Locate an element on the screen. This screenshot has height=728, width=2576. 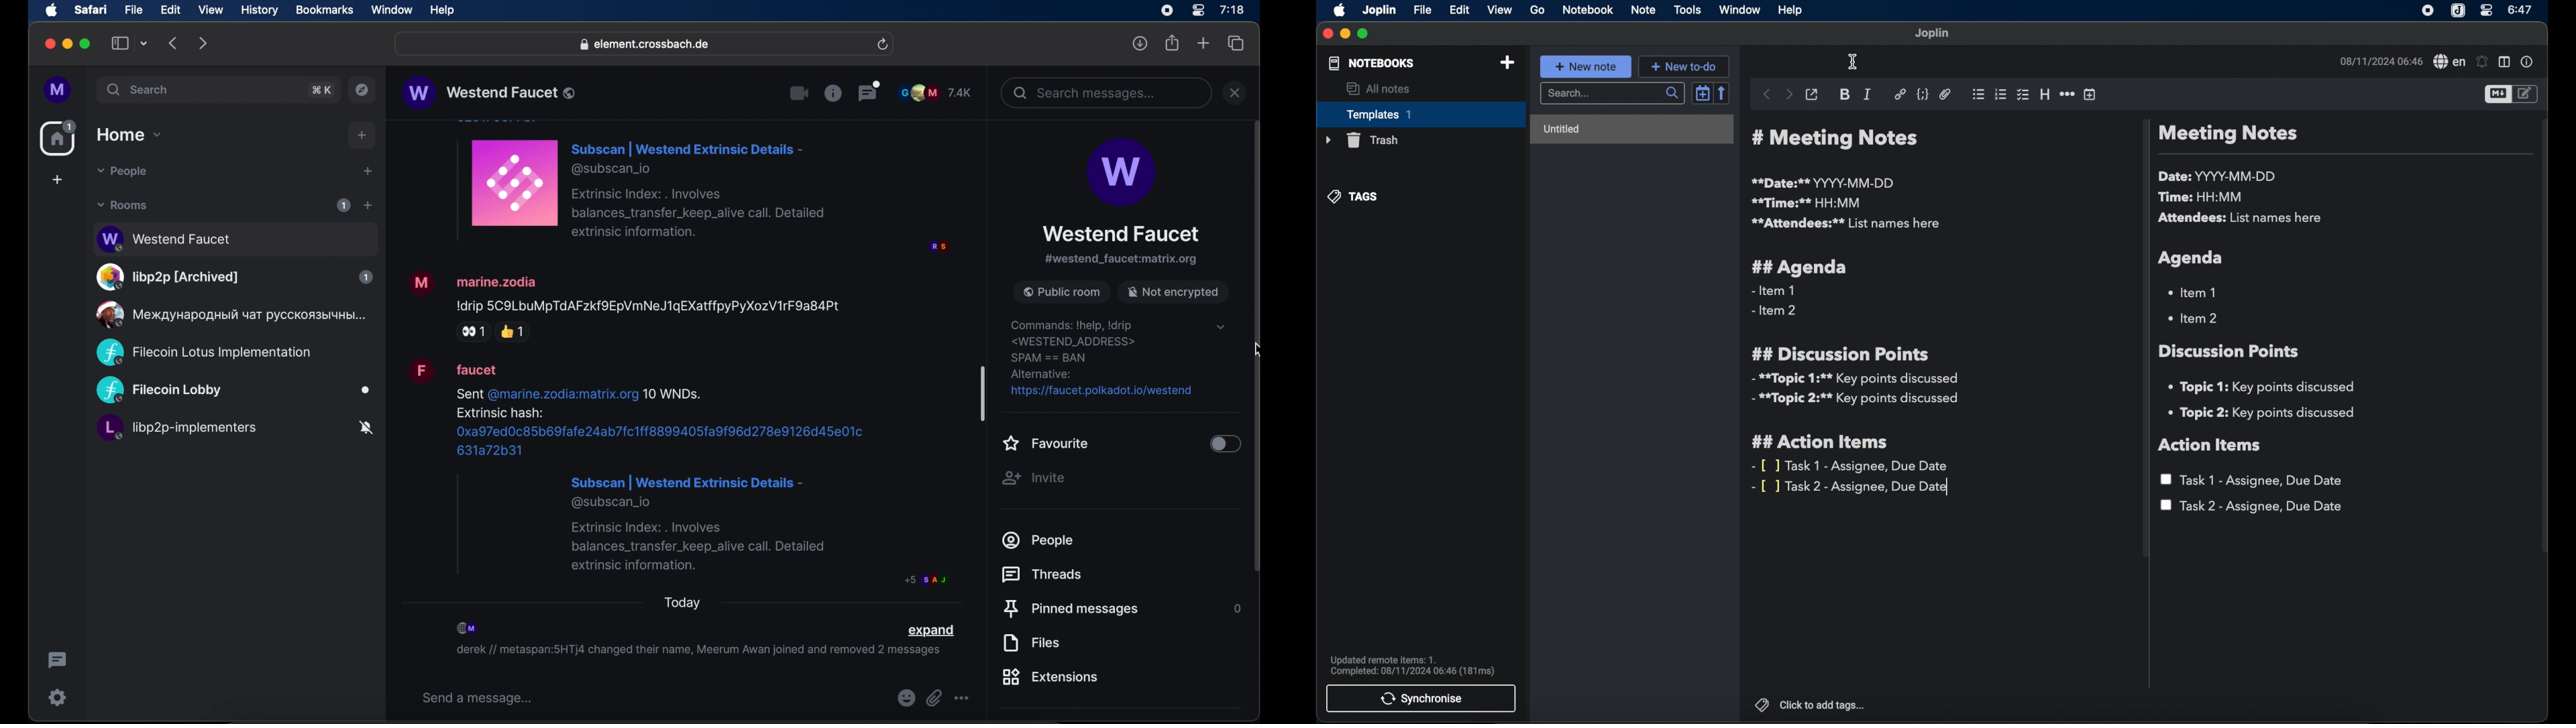
expand is located at coordinates (930, 631).